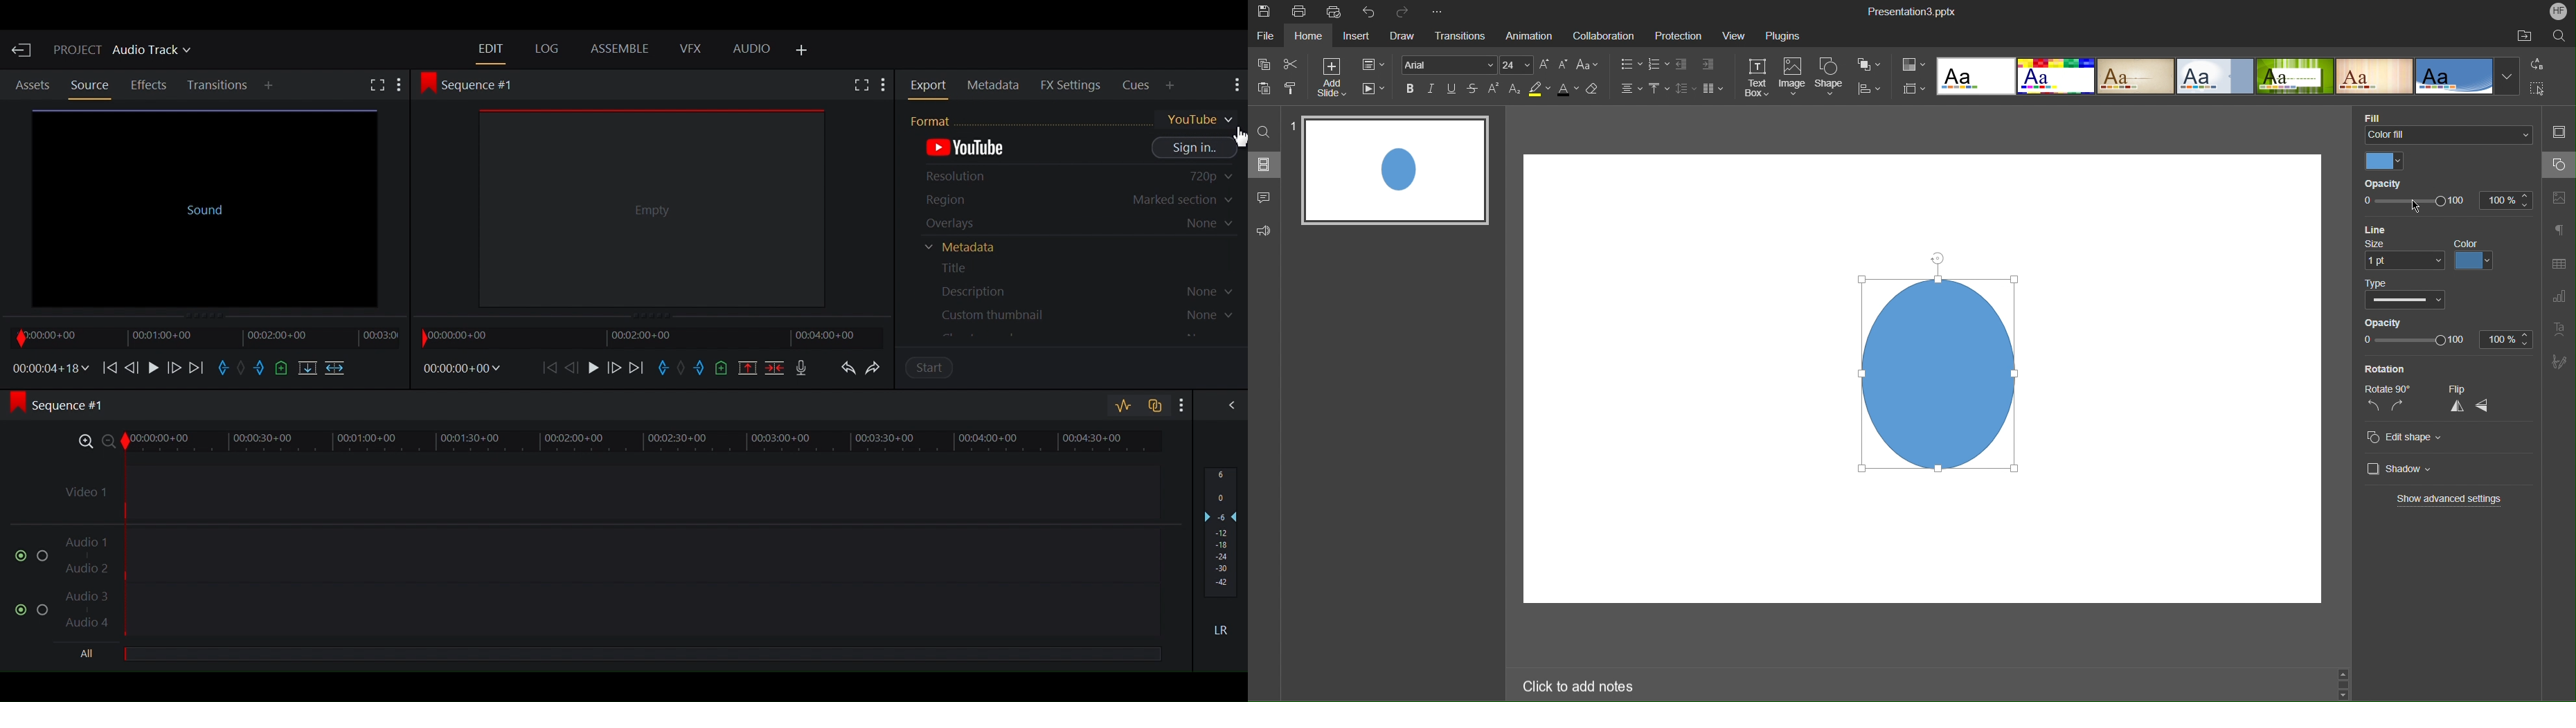 This screenshot has width=2576, height=728. Describe the element at coordinates (884, 86) in the screenshot. I see `Show Settings menu` at that location.